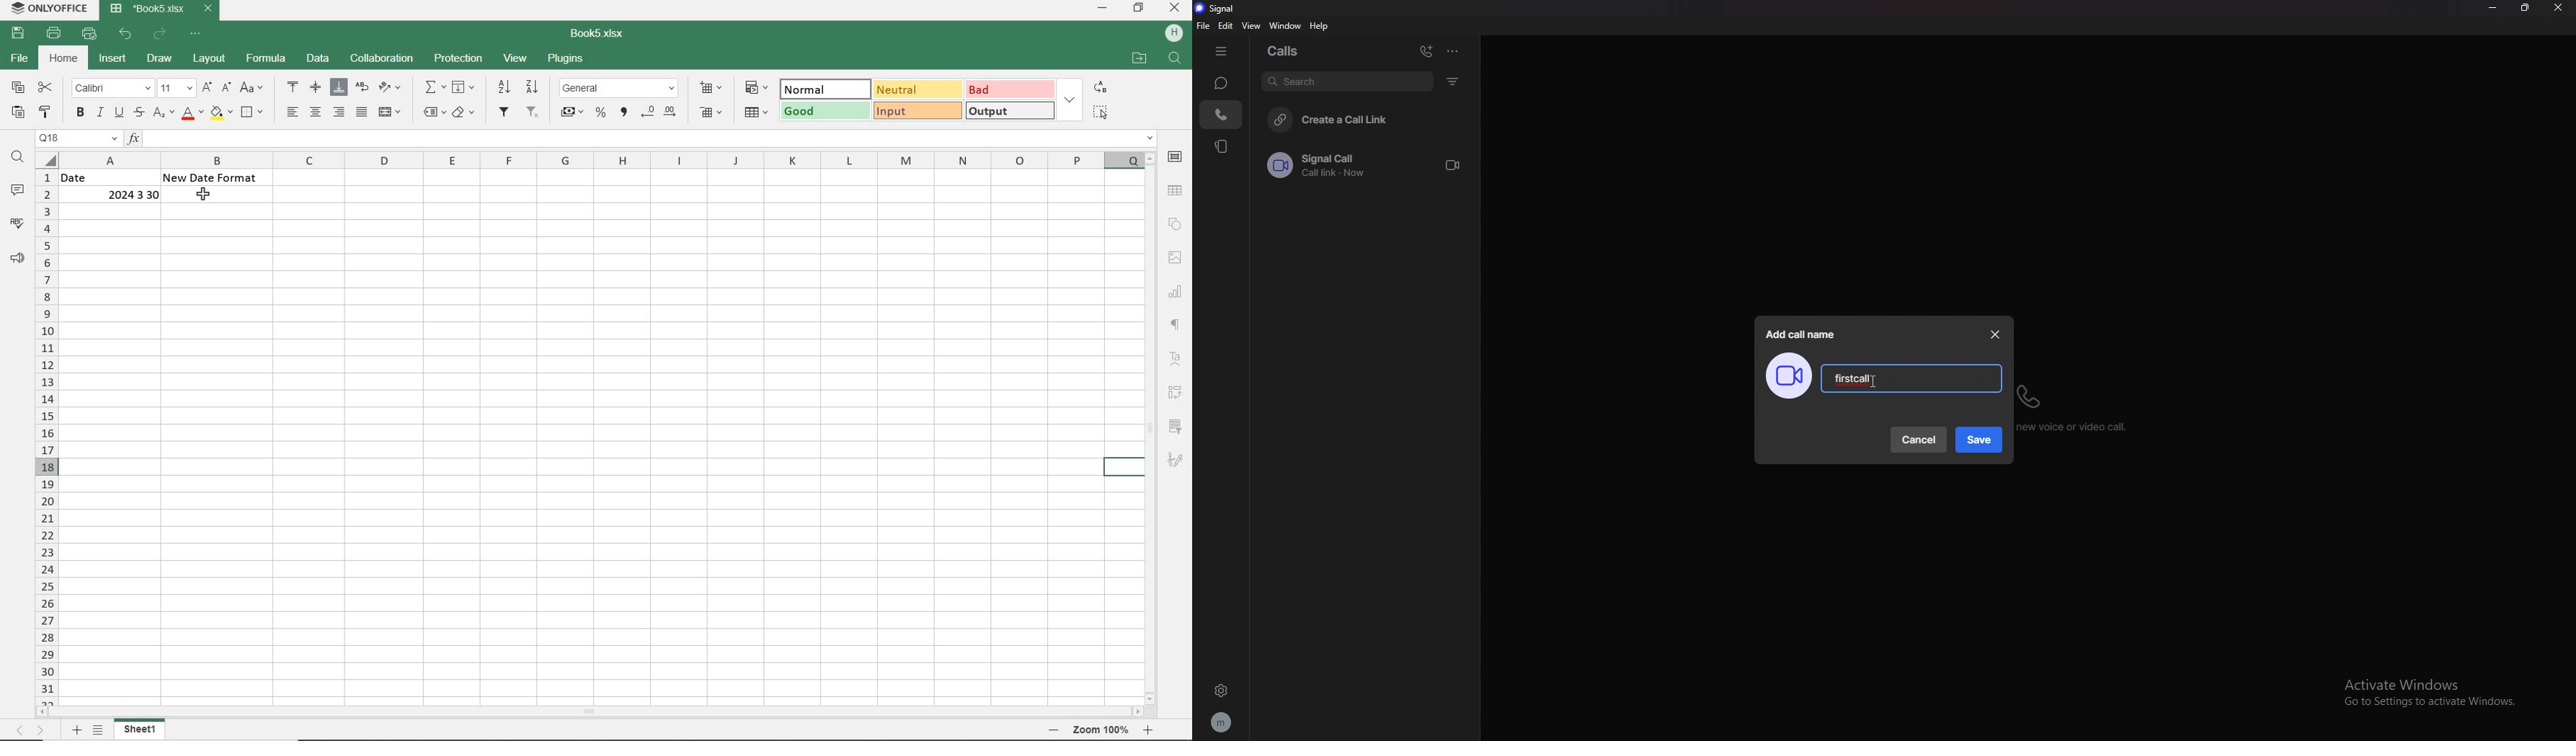 The image size is (2576, 756). What do you see at coordinates (1177, 326) in the screenshot?
I see `PARAGRAPH SETTINGS` at bounding box center [1177, 326].